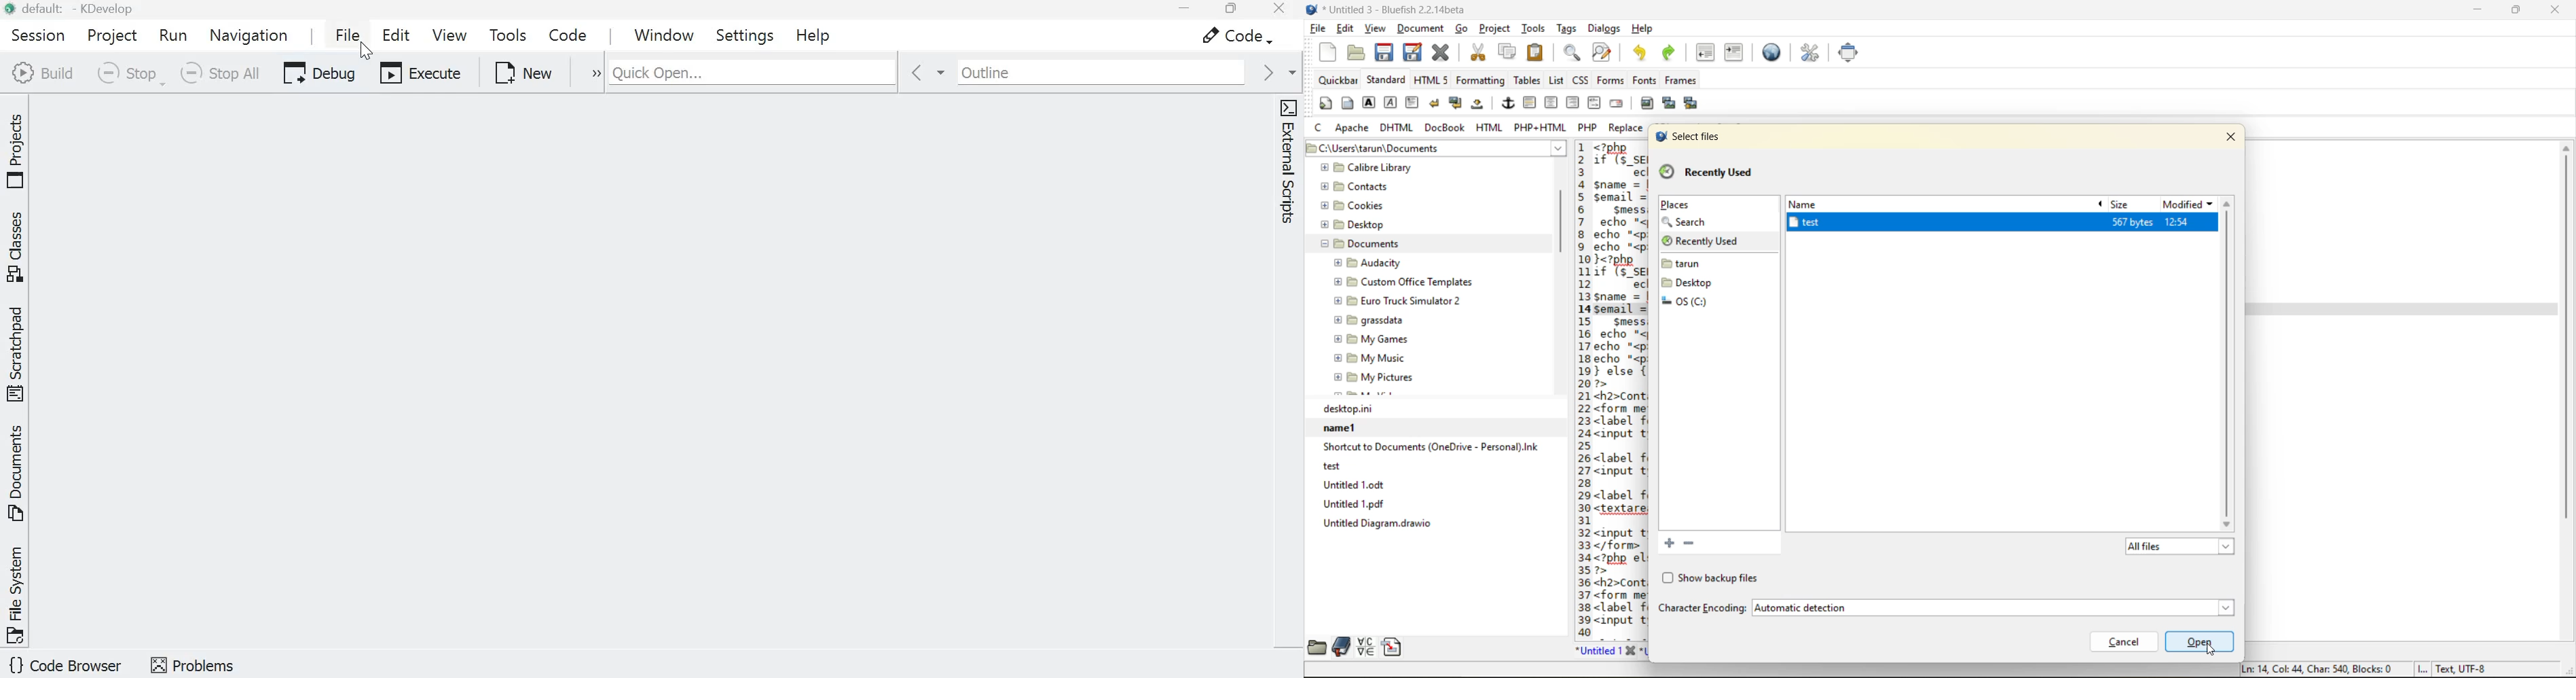  What do you see at coordinates (1436, 103) in the screenshot?
I see `break` at bounding box center [1436, 103].